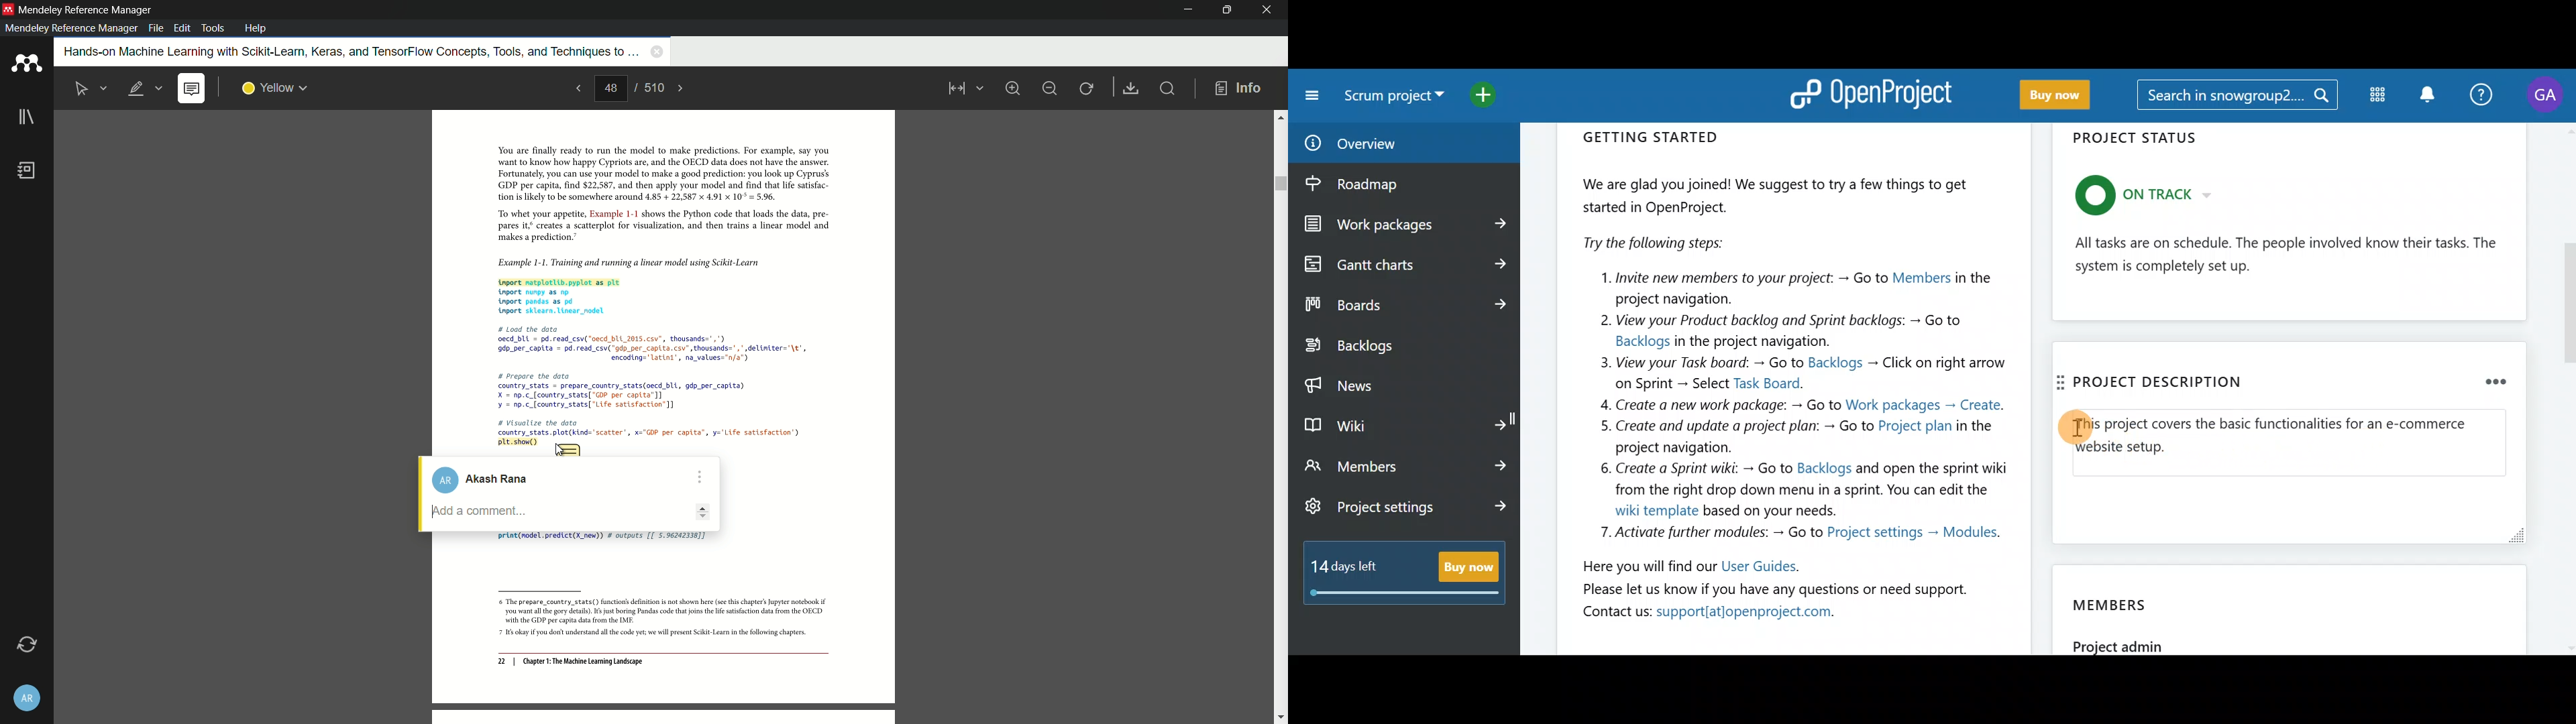 This screenshot has width=2576, height=728. What do you see at coordinates (559, 447) in the screenshot?
I see `cursor` at bounding box center [559, 447].